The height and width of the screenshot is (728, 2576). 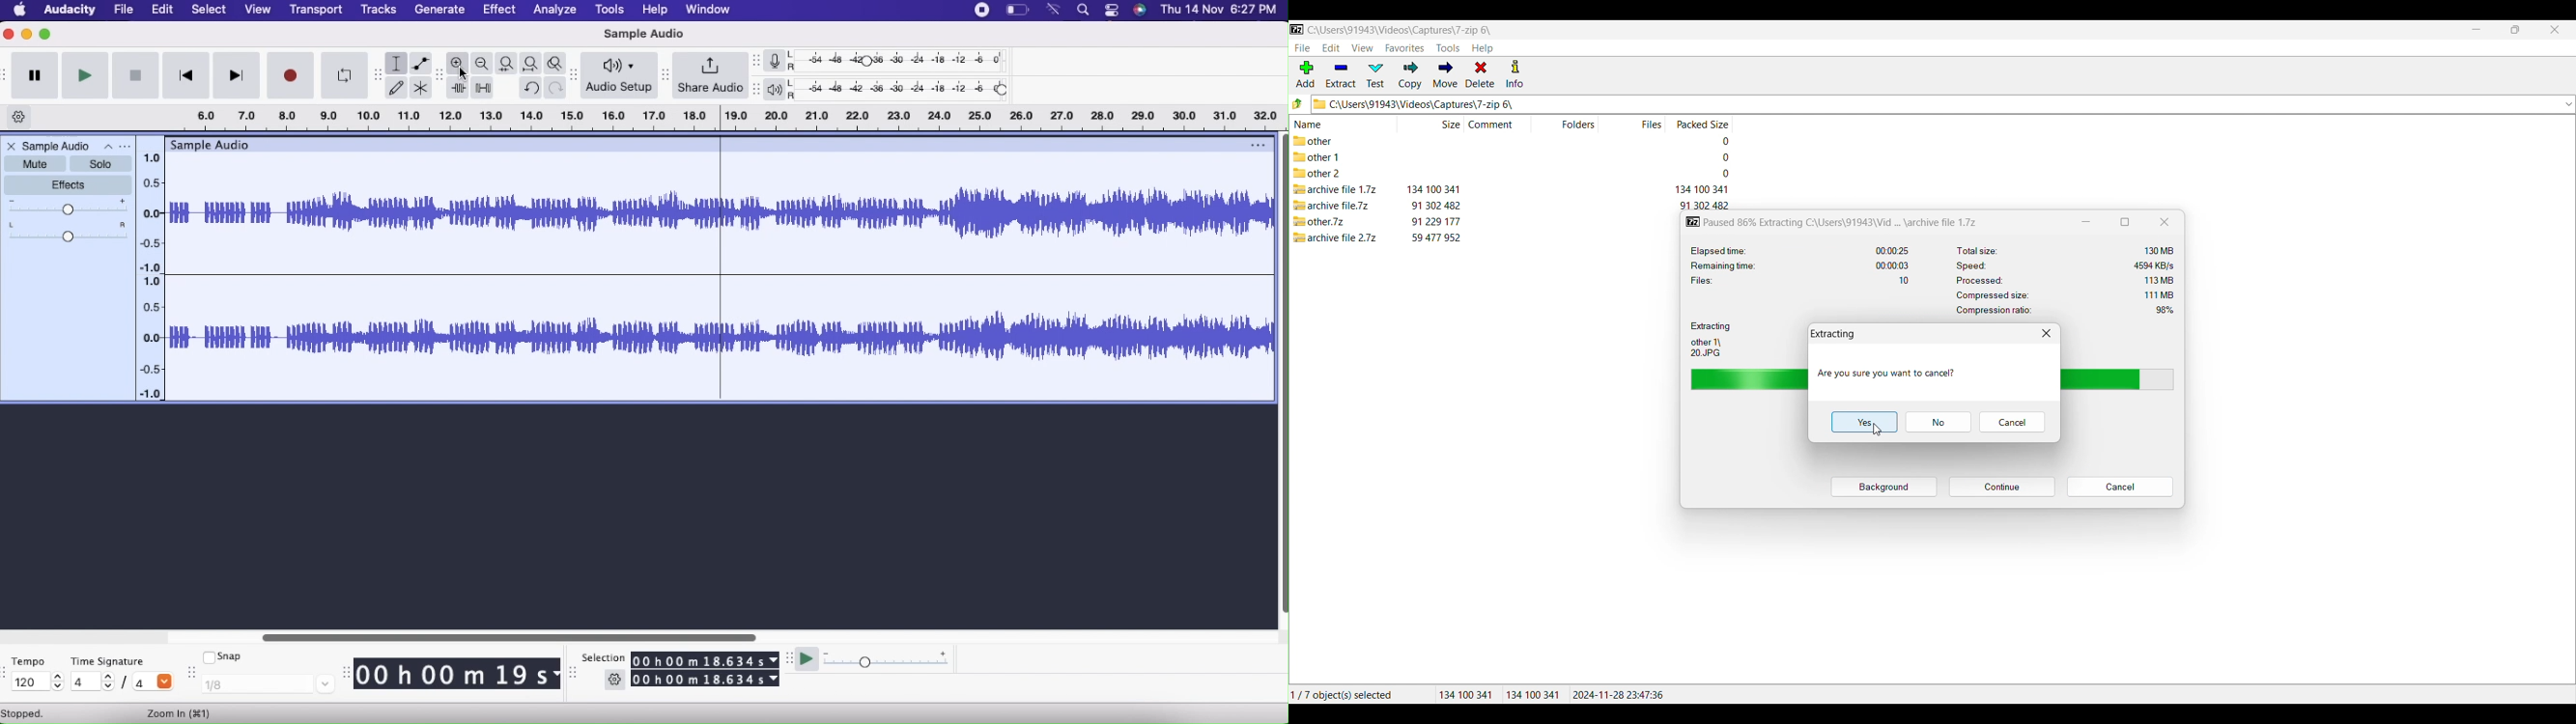 I want to click on packed size, so click(x=1720, y=158).